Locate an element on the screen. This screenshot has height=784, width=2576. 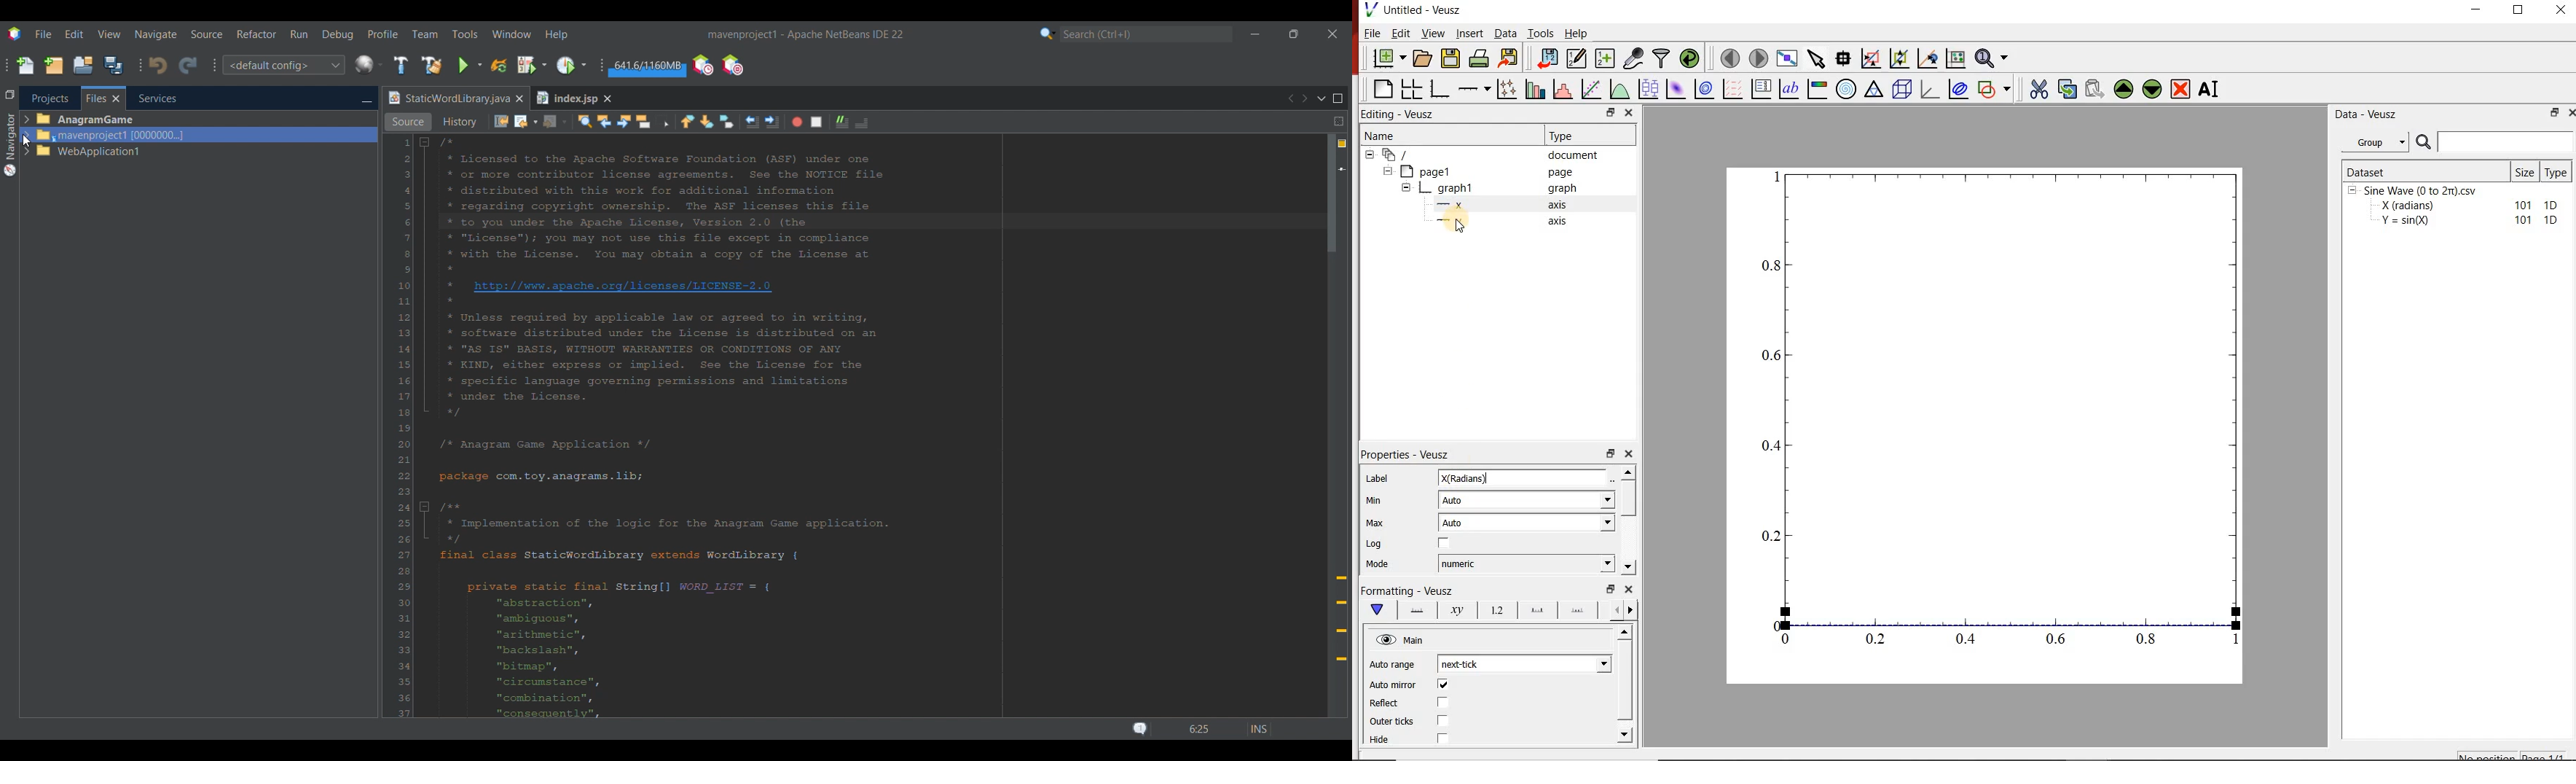
Group is located at coordinates (2379, 142).